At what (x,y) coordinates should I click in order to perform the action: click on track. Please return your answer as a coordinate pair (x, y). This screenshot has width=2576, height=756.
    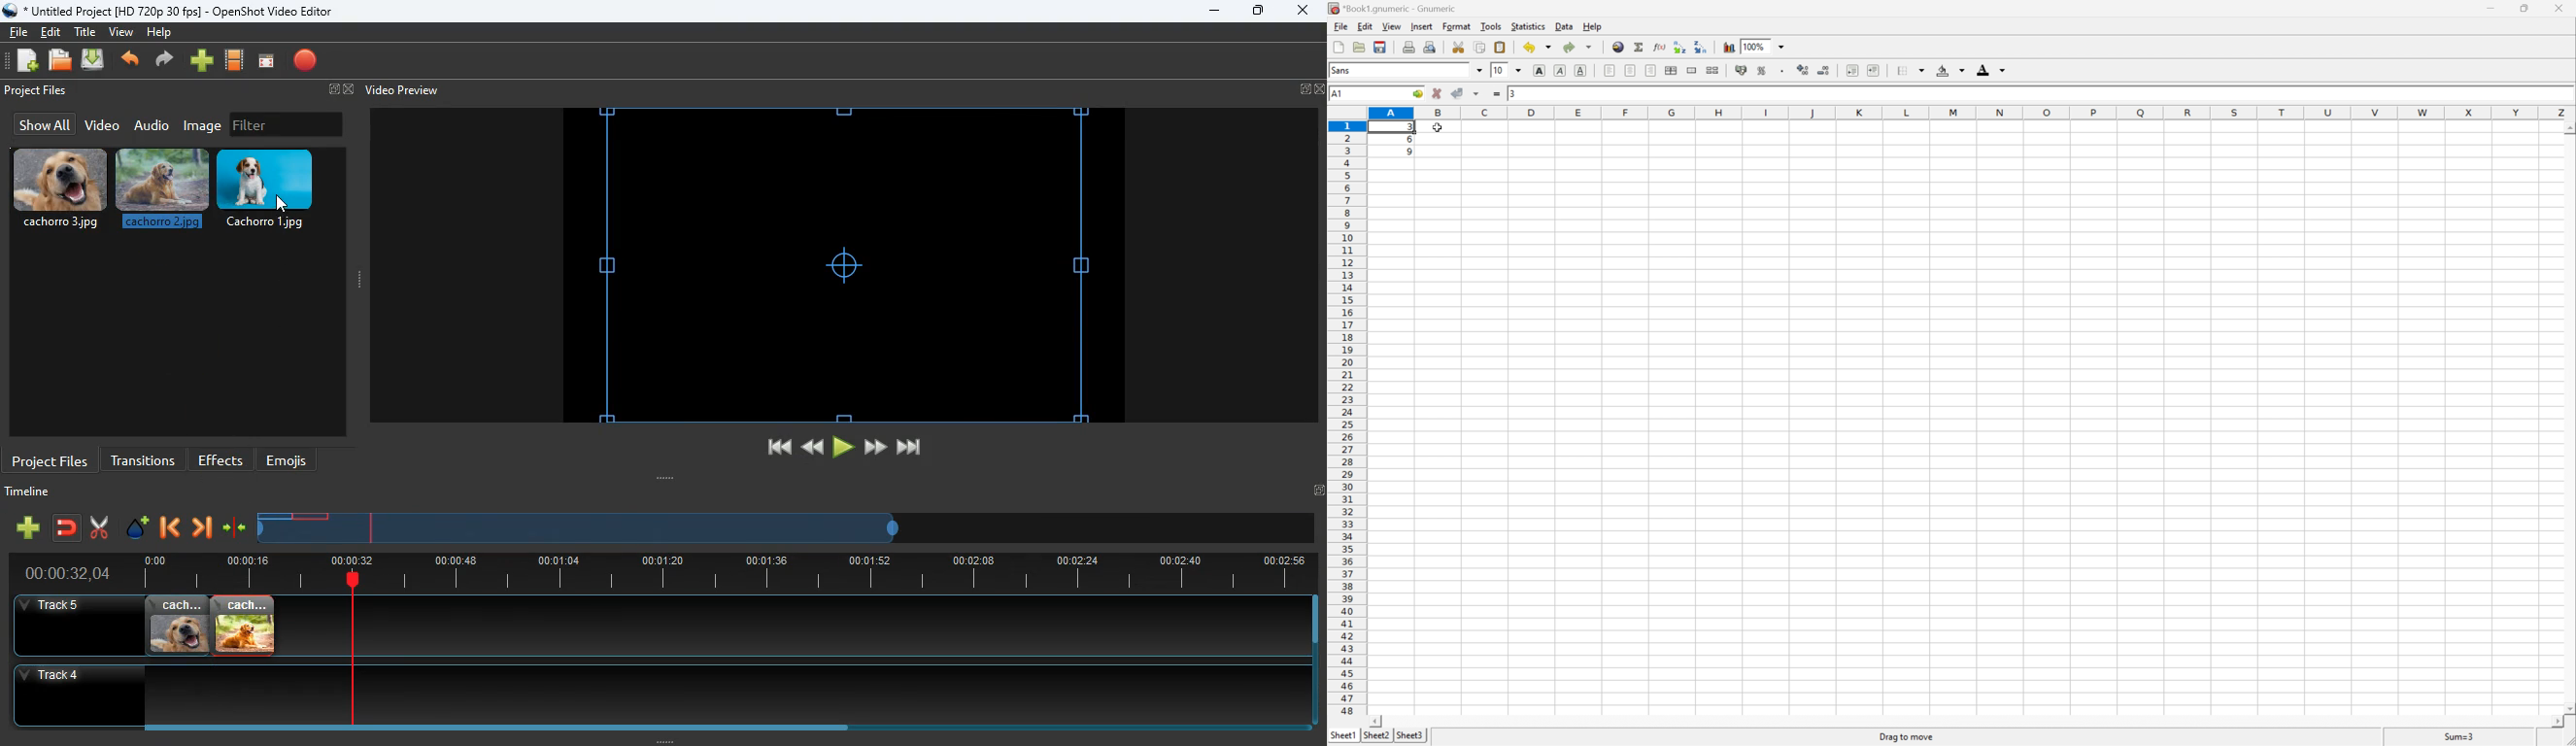
    Looking at the image, I should click on (768, 626).